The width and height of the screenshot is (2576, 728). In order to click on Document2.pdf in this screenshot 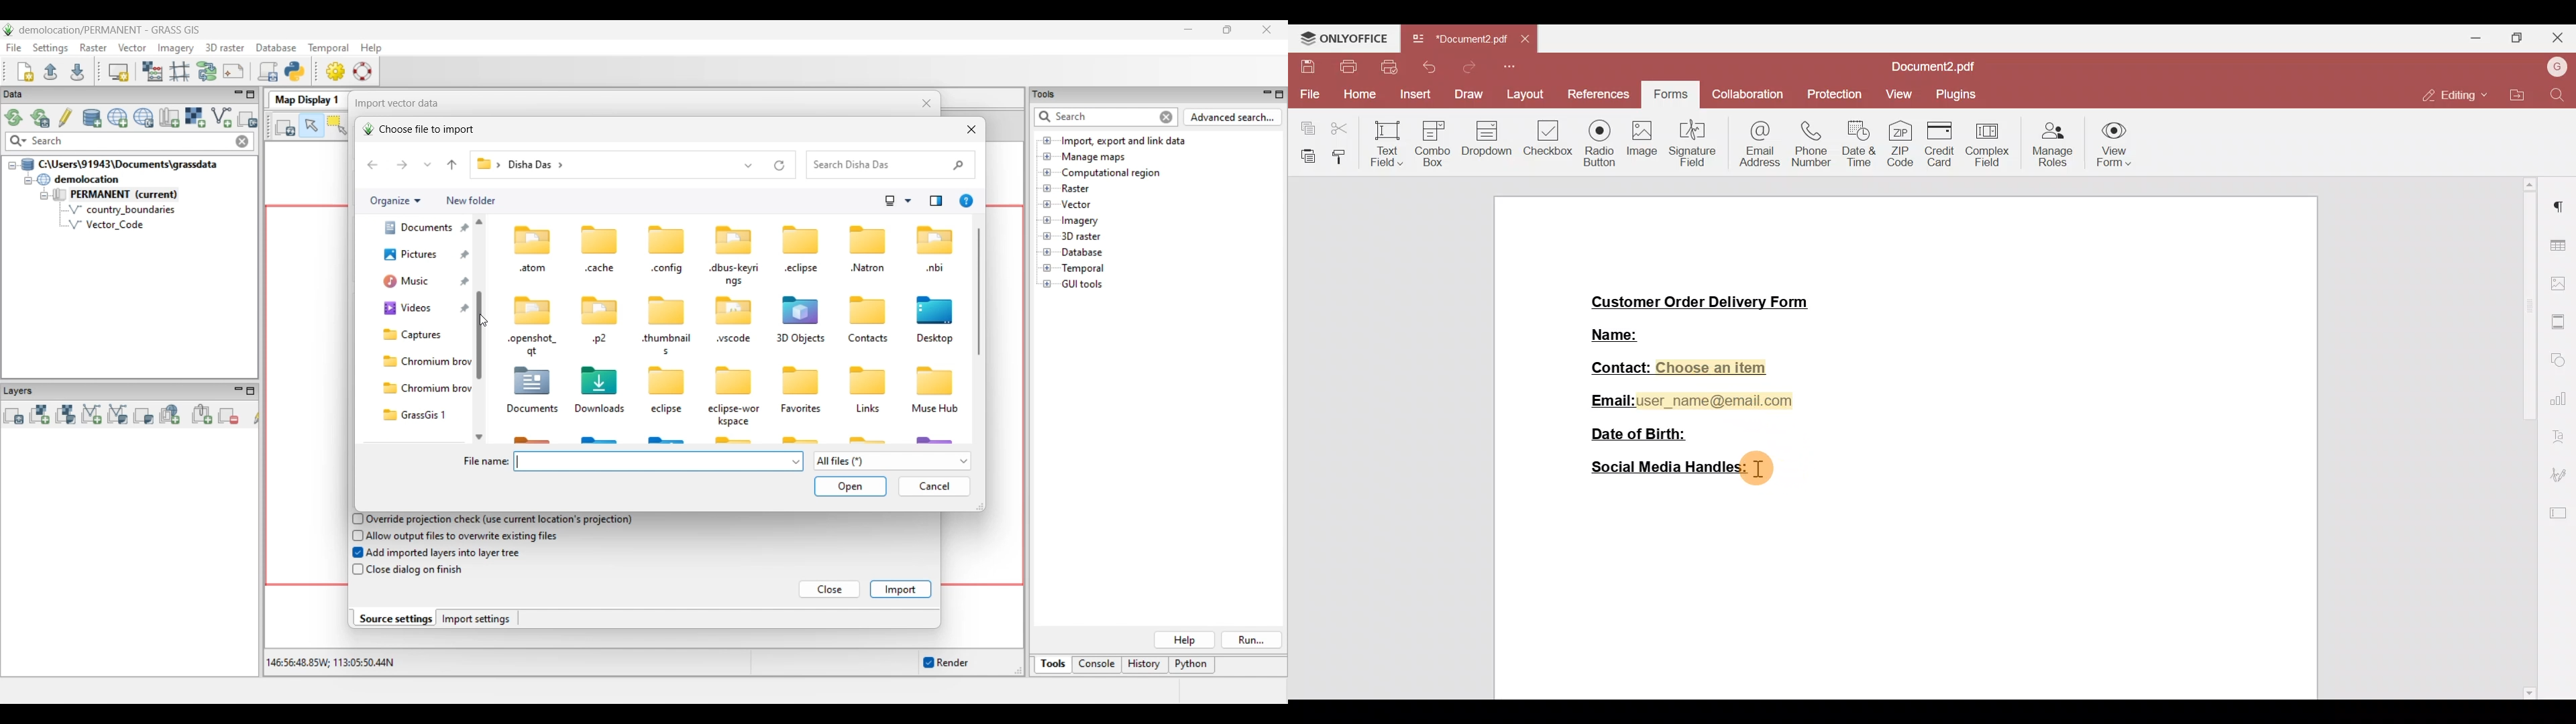, I will do `click(1459, 42)`.